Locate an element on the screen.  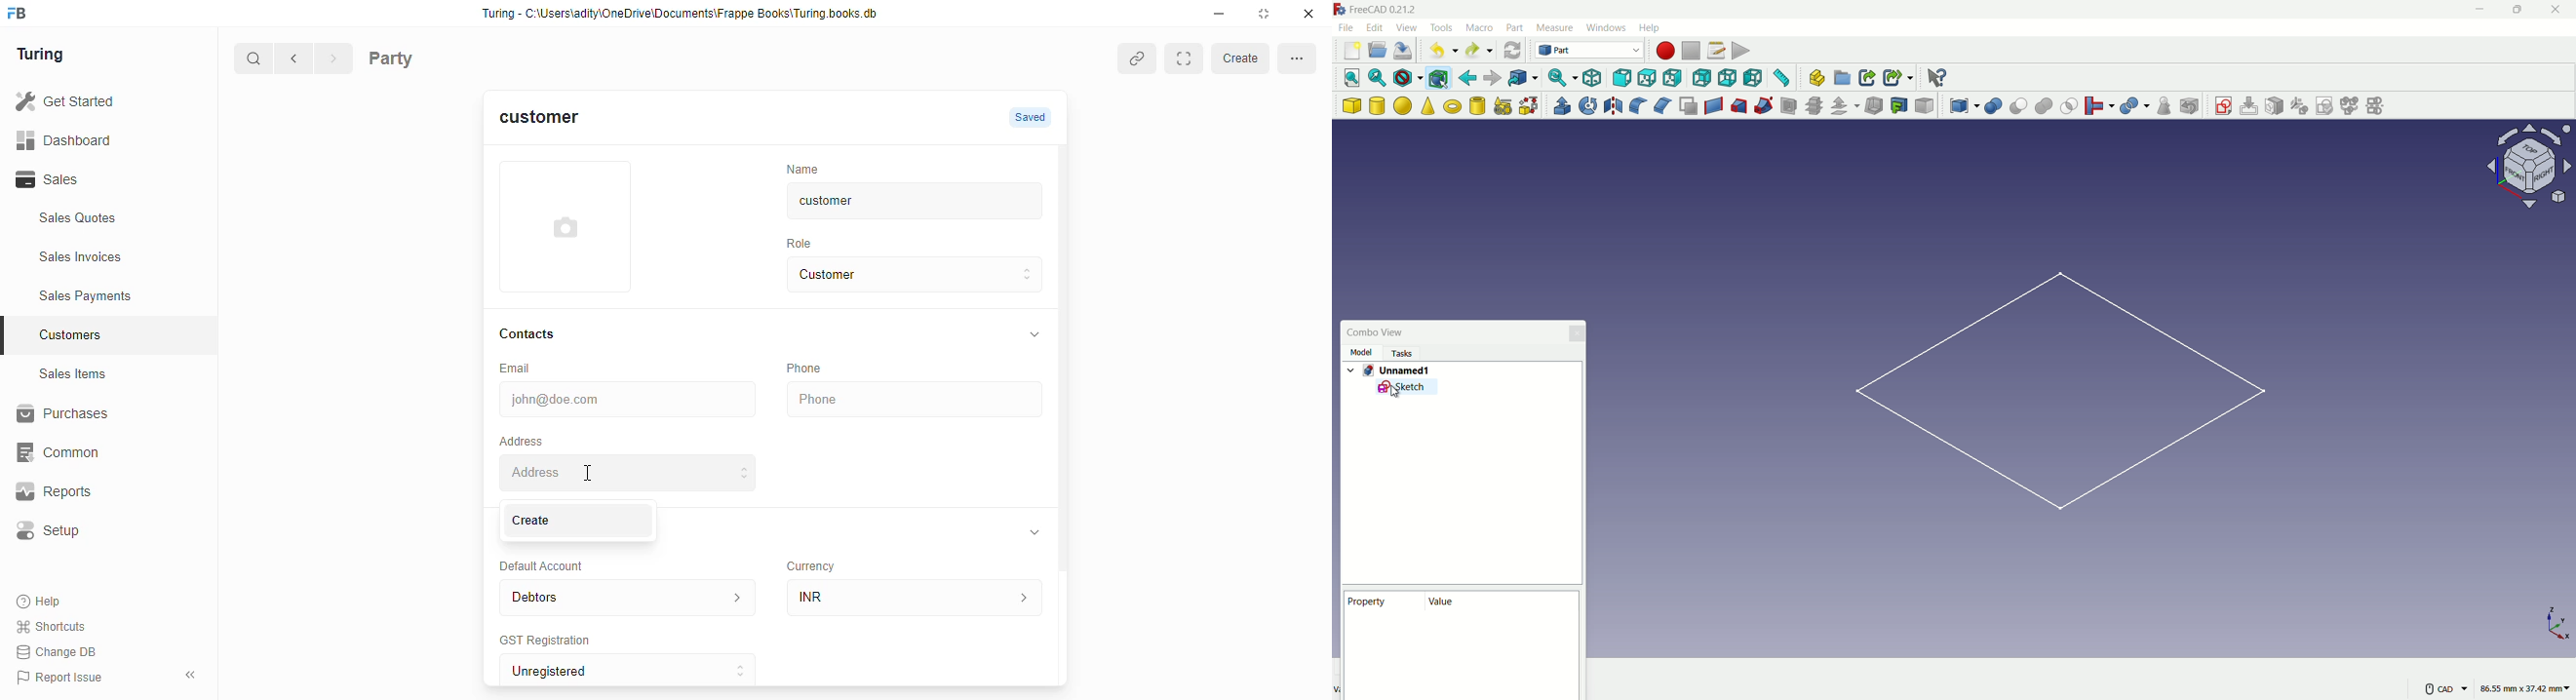
FreeCAD 0.21.2 is located at coordinates (1386, 9).